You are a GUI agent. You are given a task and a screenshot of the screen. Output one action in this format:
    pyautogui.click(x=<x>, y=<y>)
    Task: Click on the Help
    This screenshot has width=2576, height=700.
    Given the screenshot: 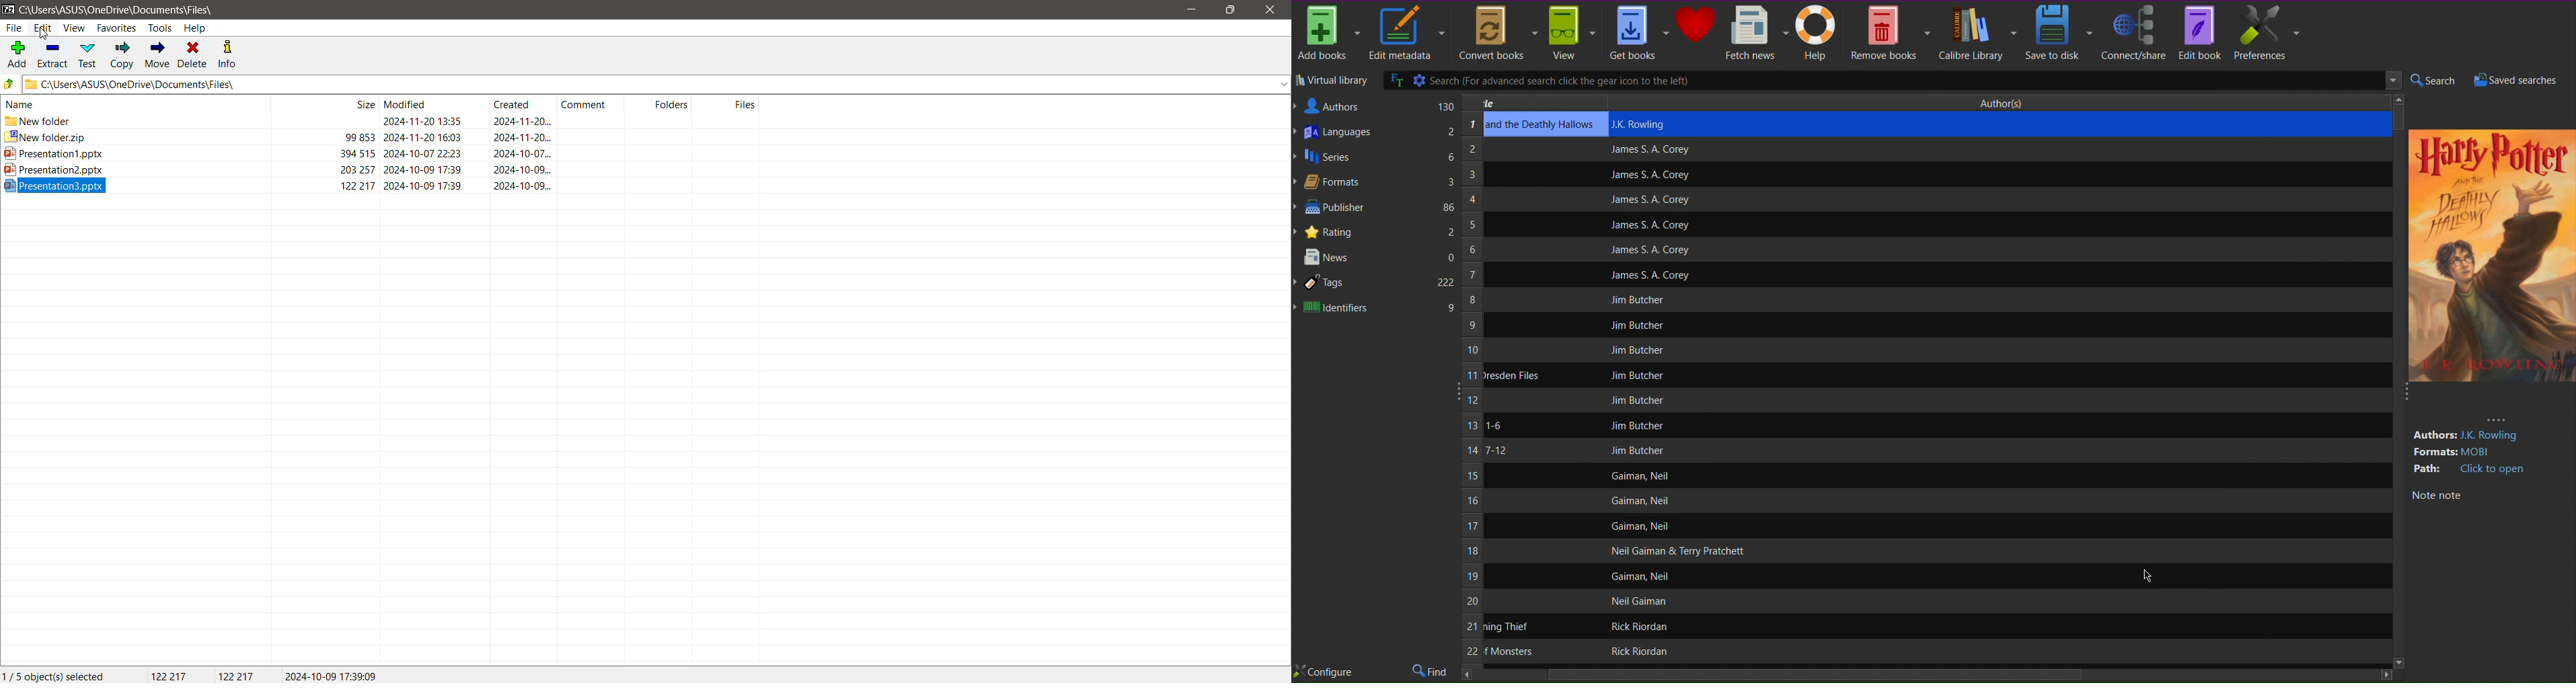 What is the action you would take?
    pyautogui.click(x=1819, y=33)
    